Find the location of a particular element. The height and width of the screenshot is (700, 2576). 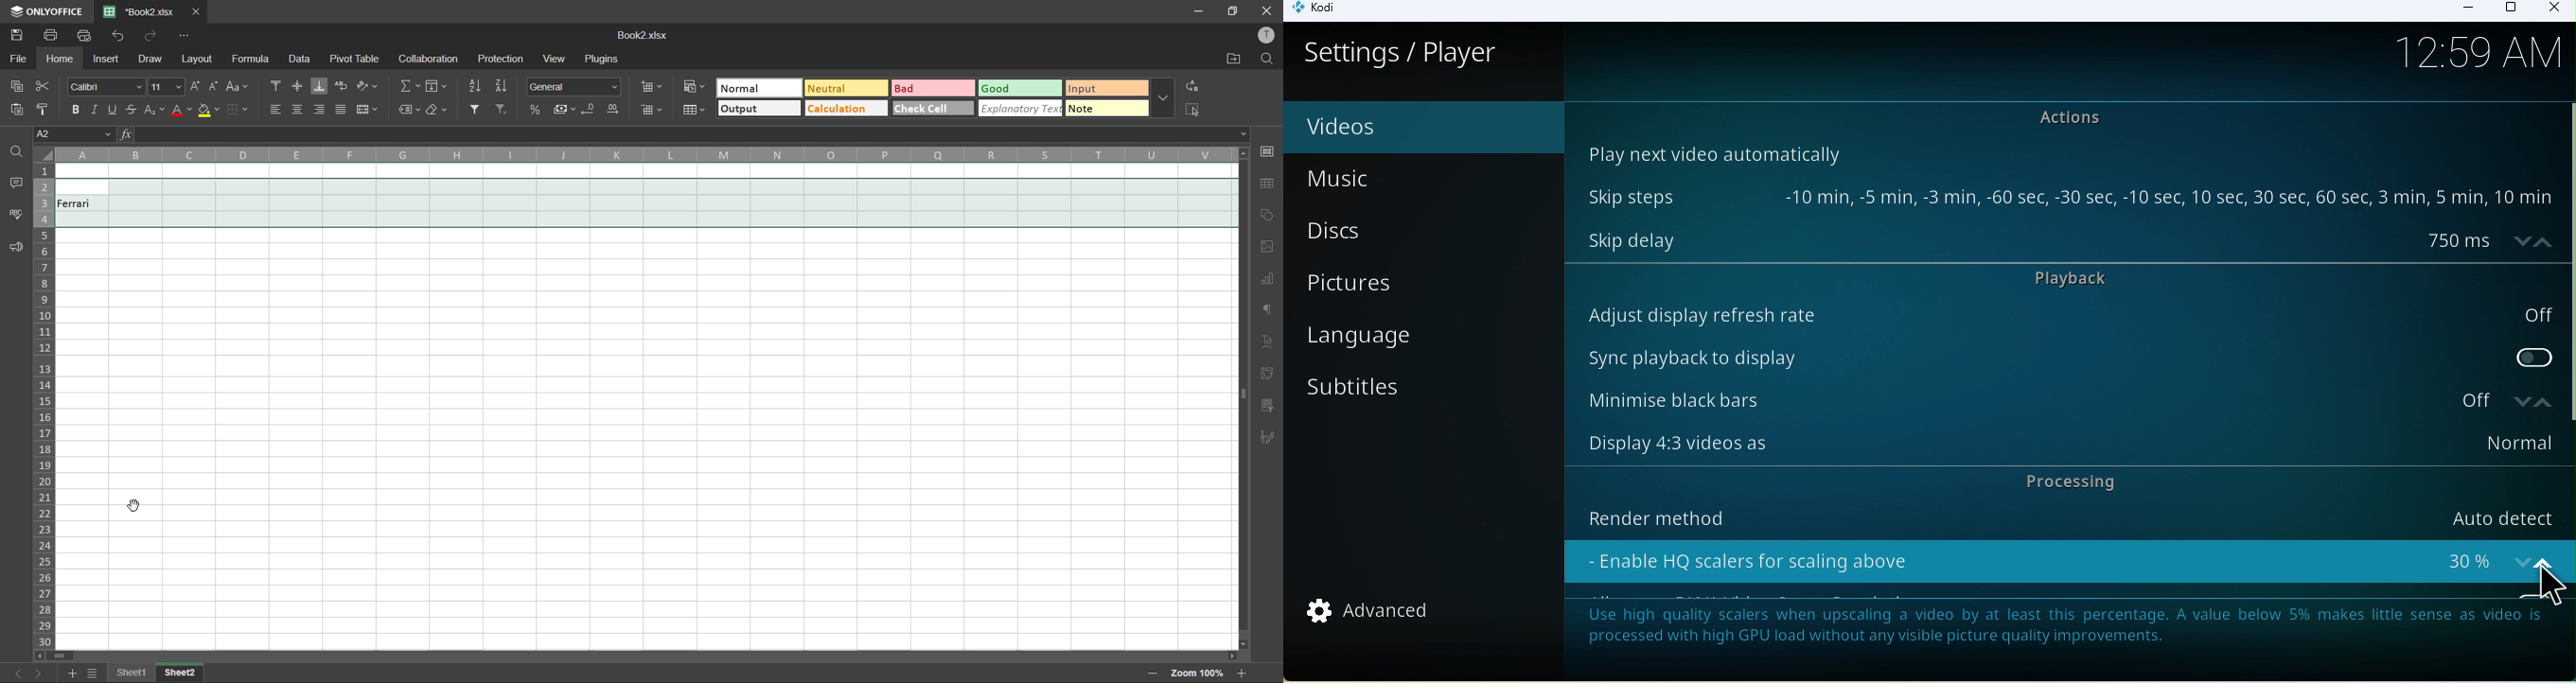

Settings/player is located at coordinates (1402, 53).